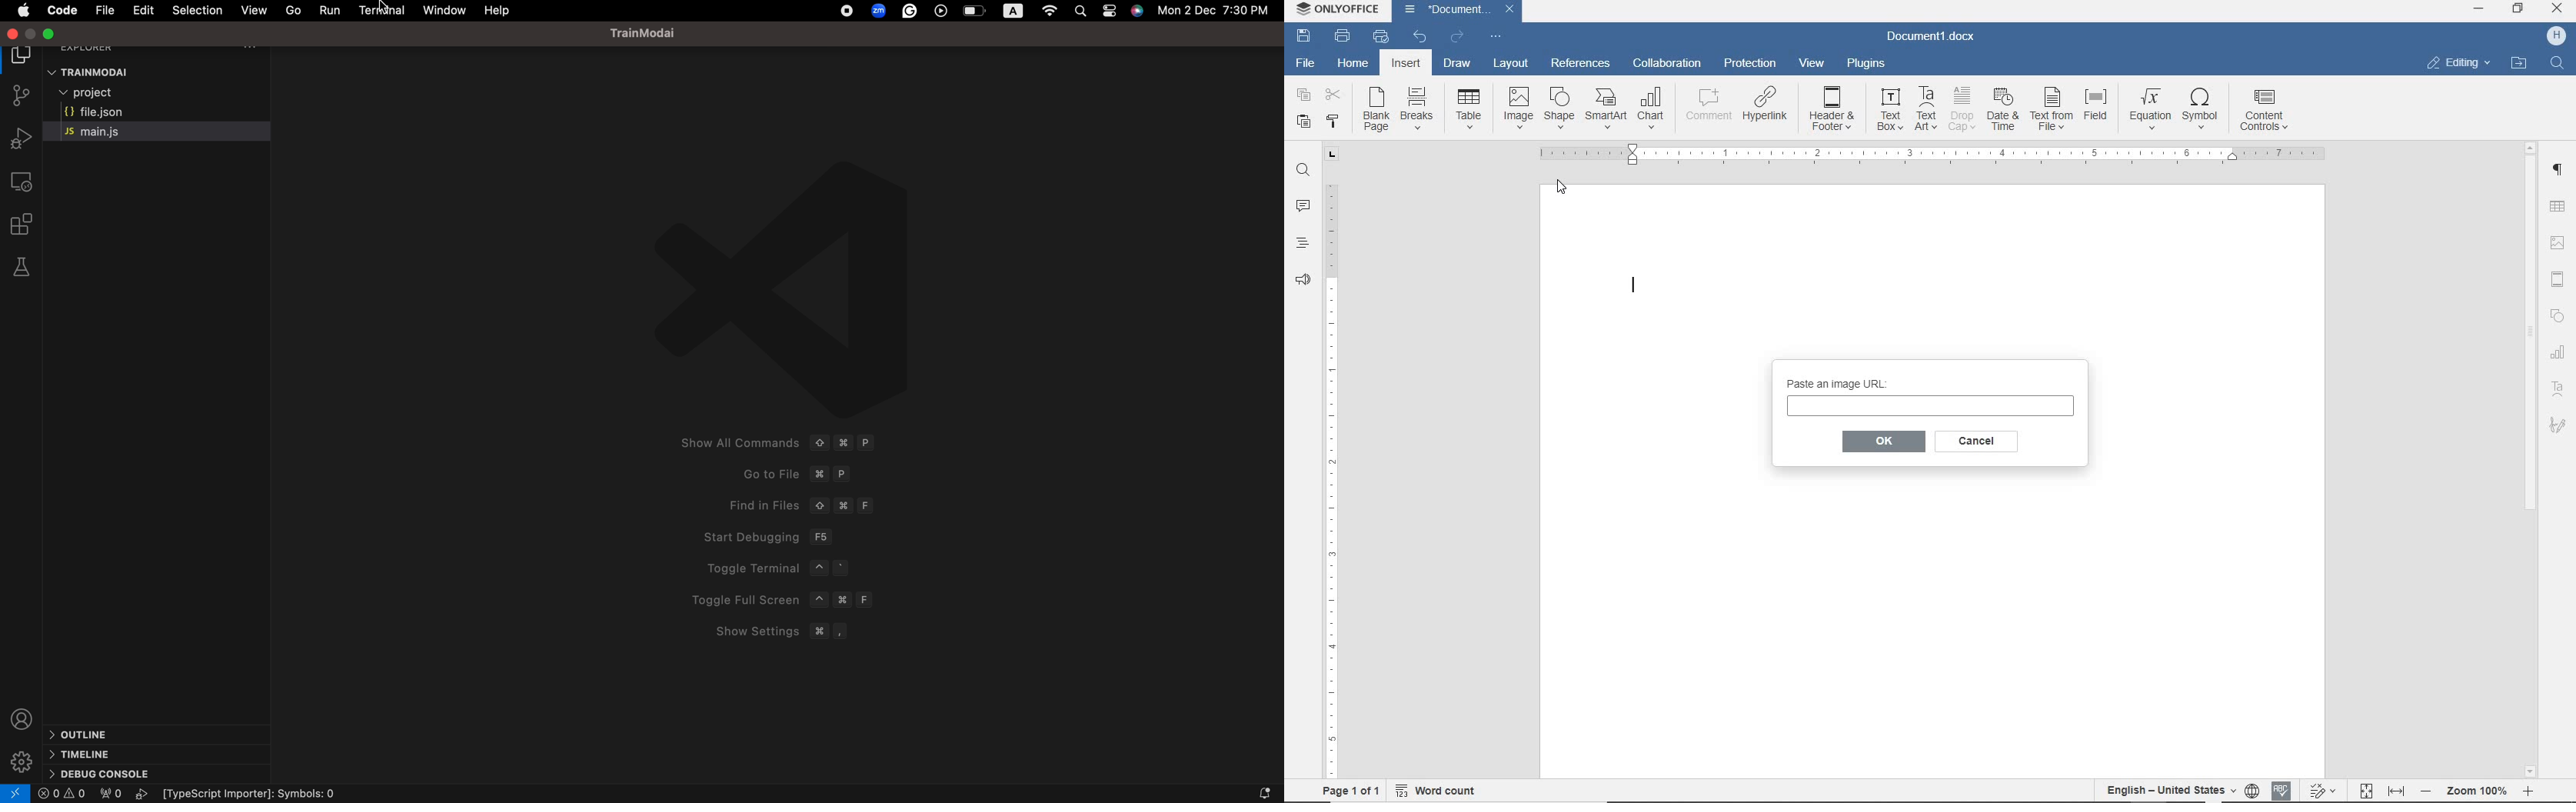  Describe the element at coordinates (1306, 170) in the screenshot. I see `find and replace` at that location.